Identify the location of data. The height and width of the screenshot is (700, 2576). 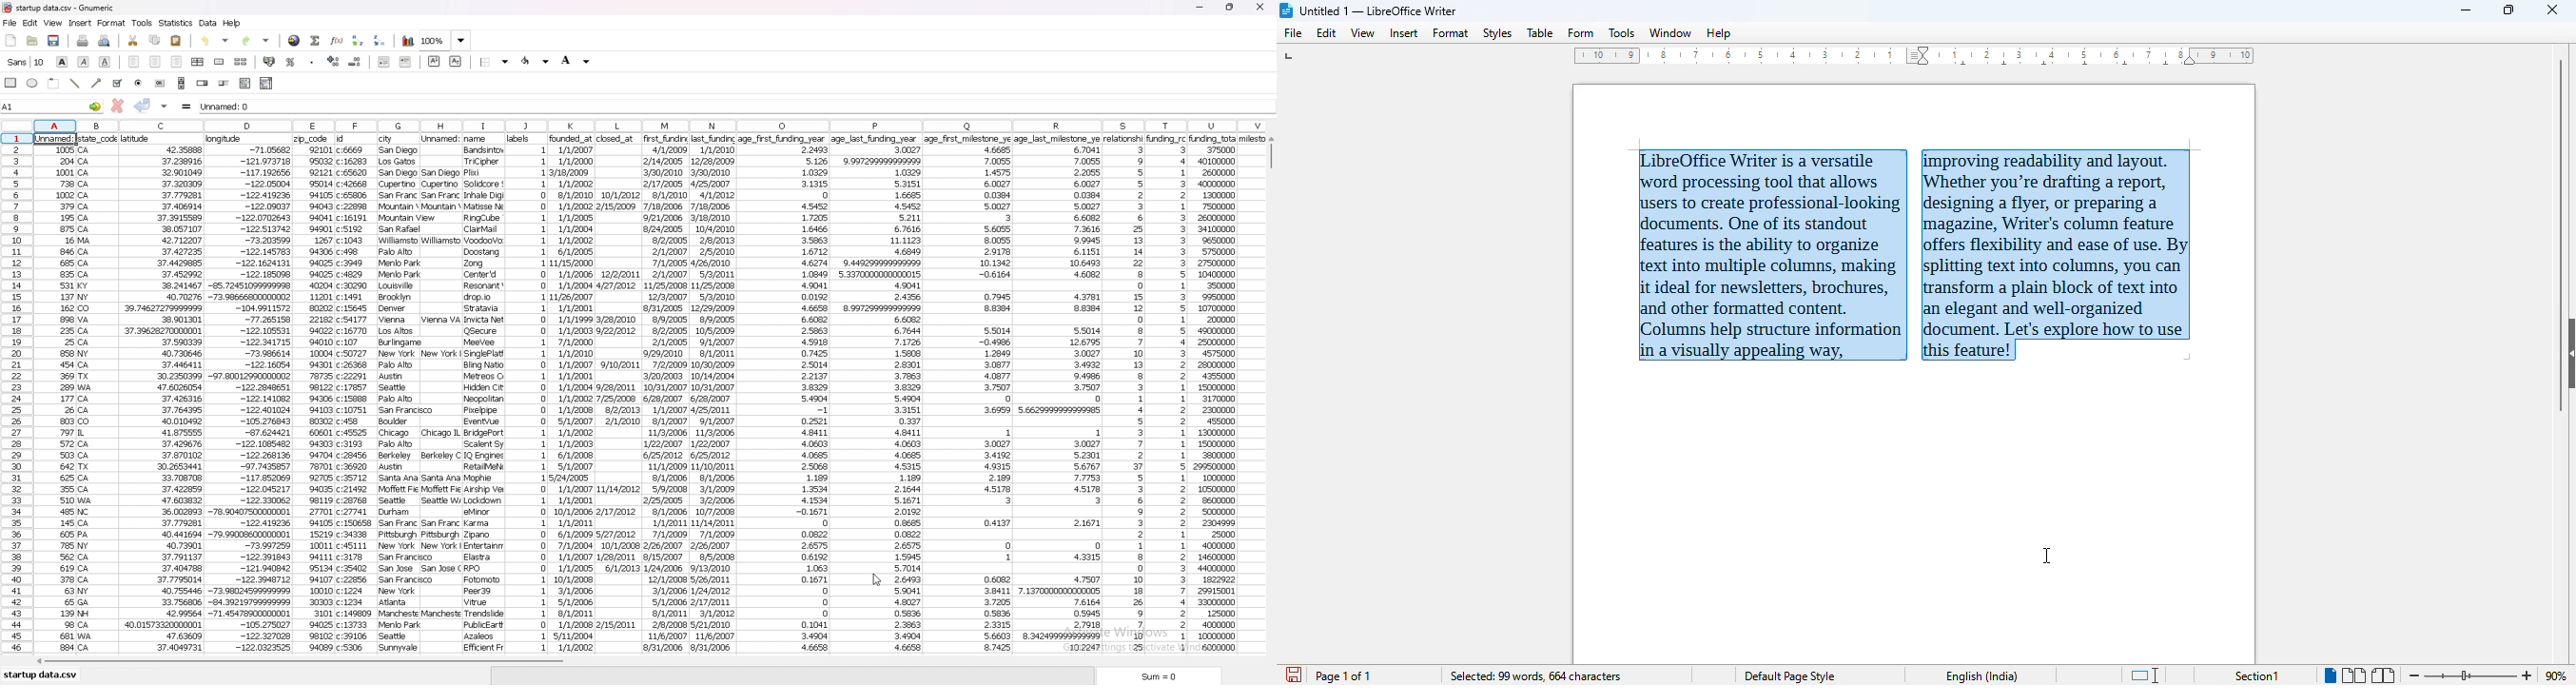
(878, 395).